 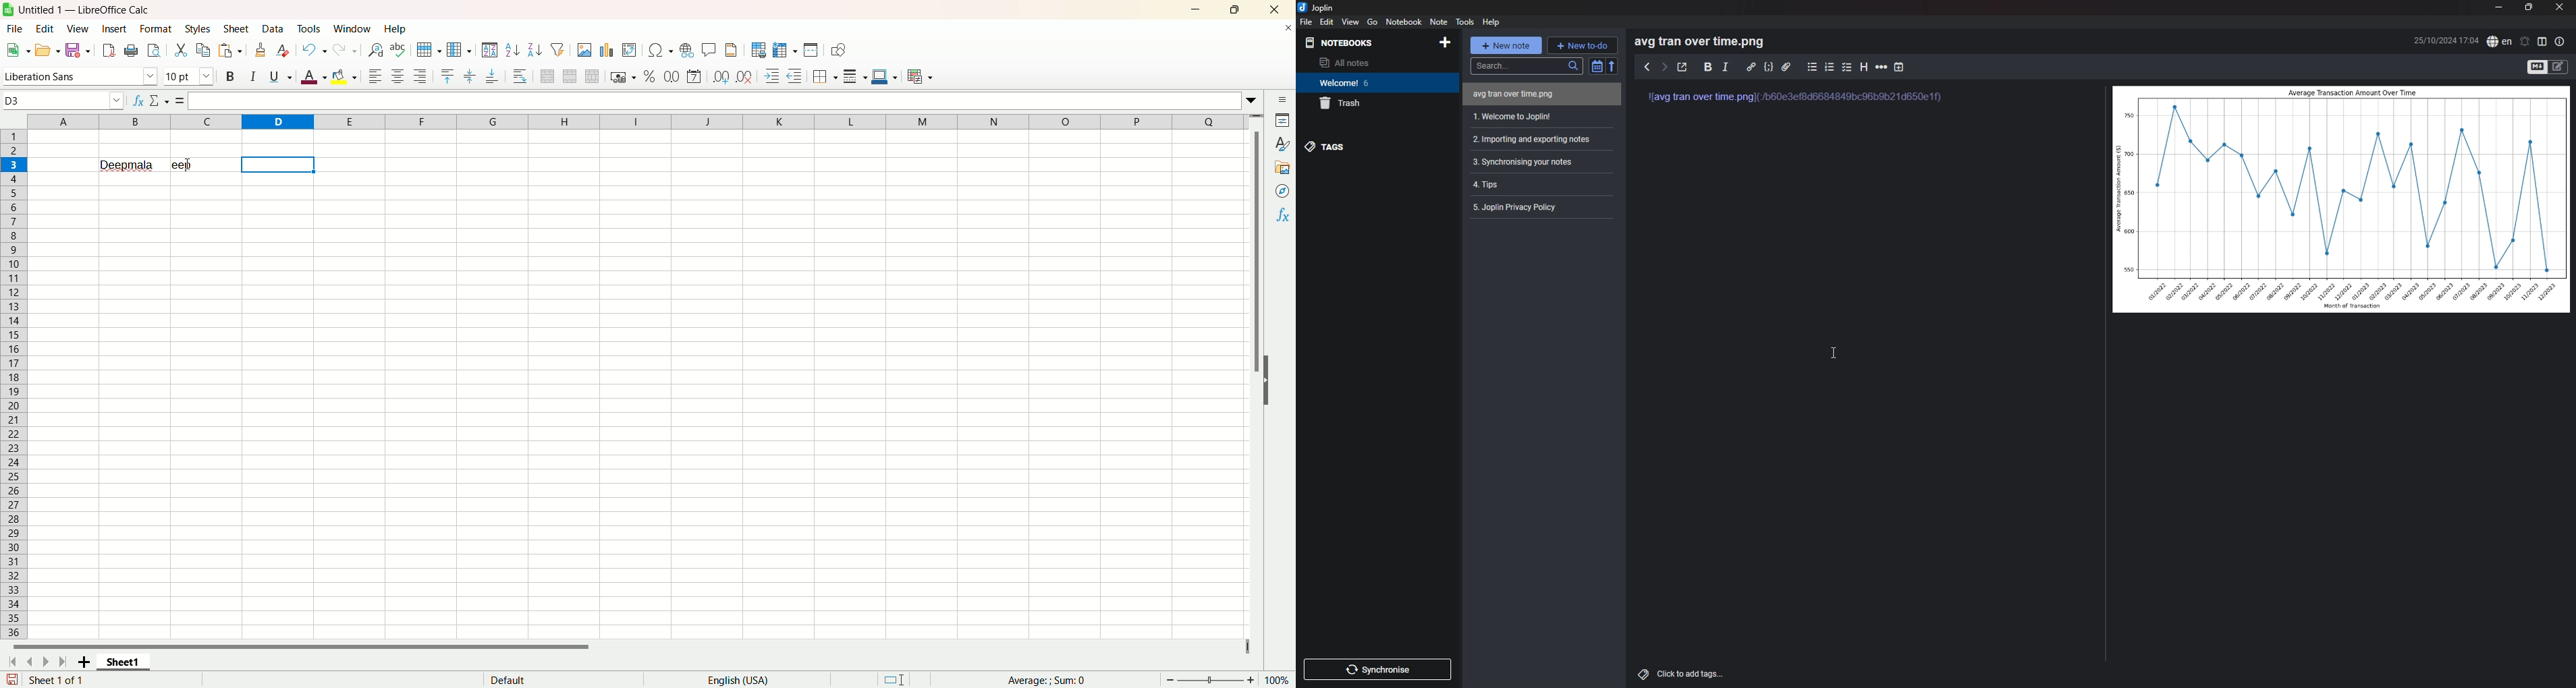 What do you see at coordinates (1531, 163) in the screenshot?
I see `3. Synchronising your notes` at bounding box center [1531, 163].